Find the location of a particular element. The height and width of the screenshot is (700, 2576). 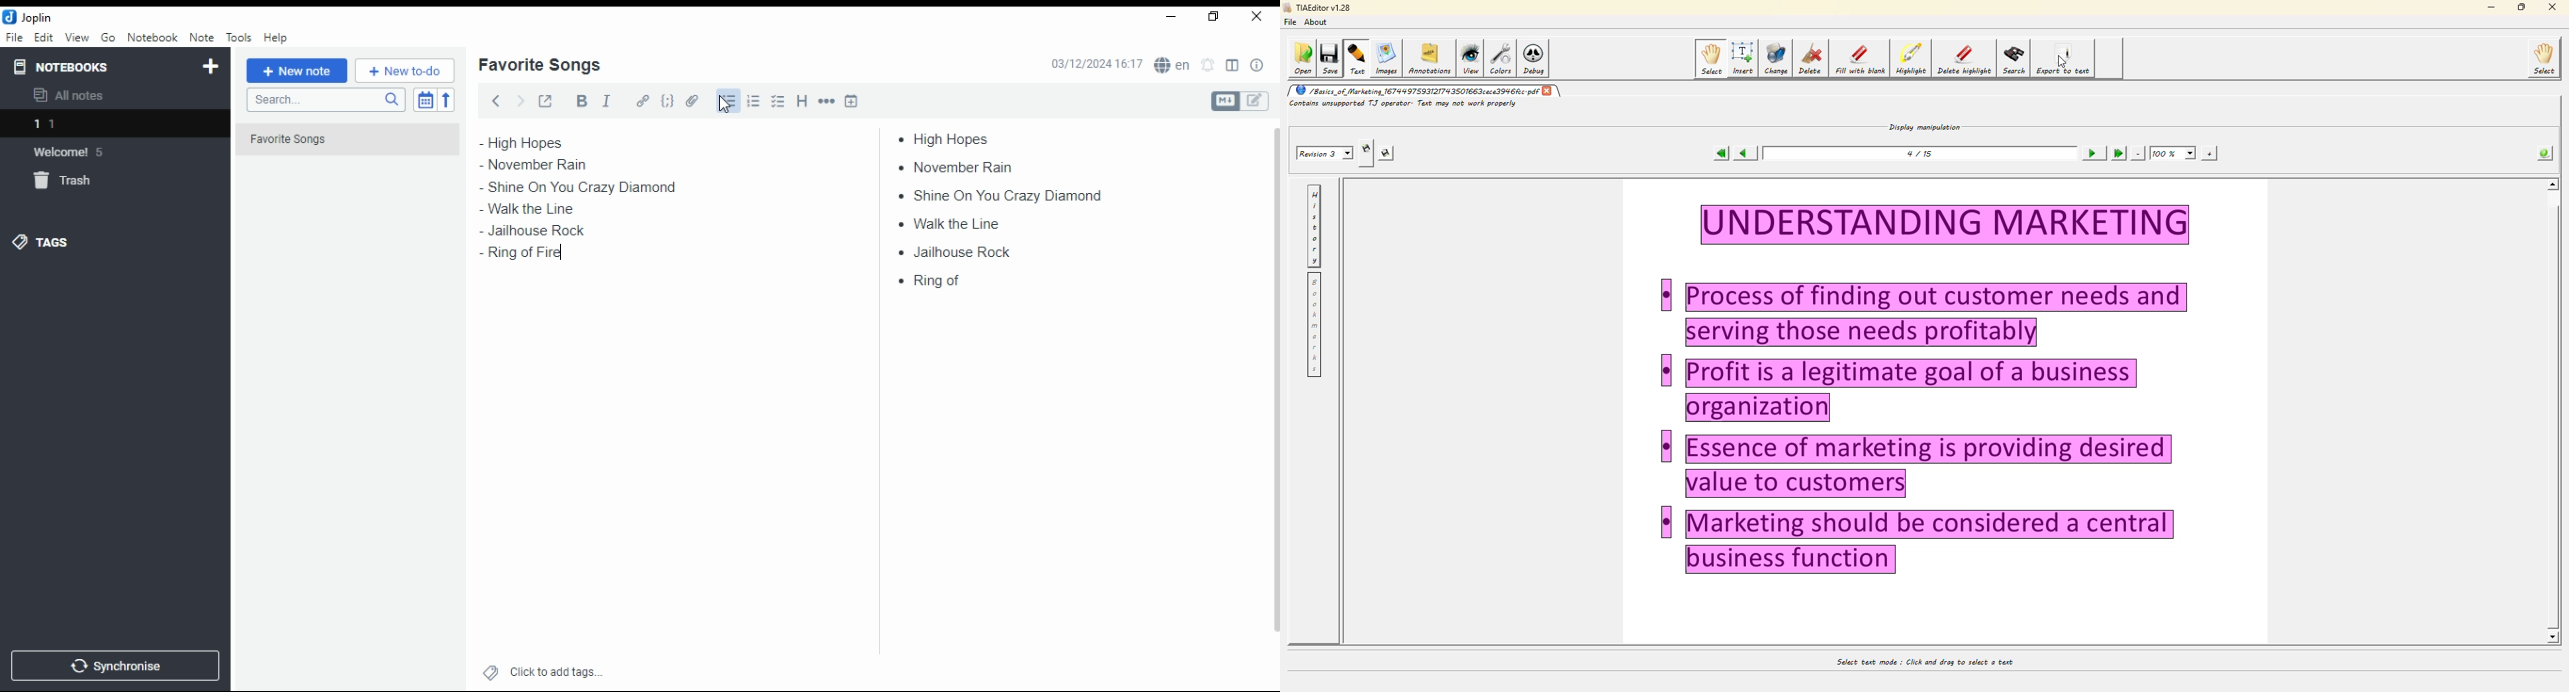

list name is located at coordinates (539, 66).